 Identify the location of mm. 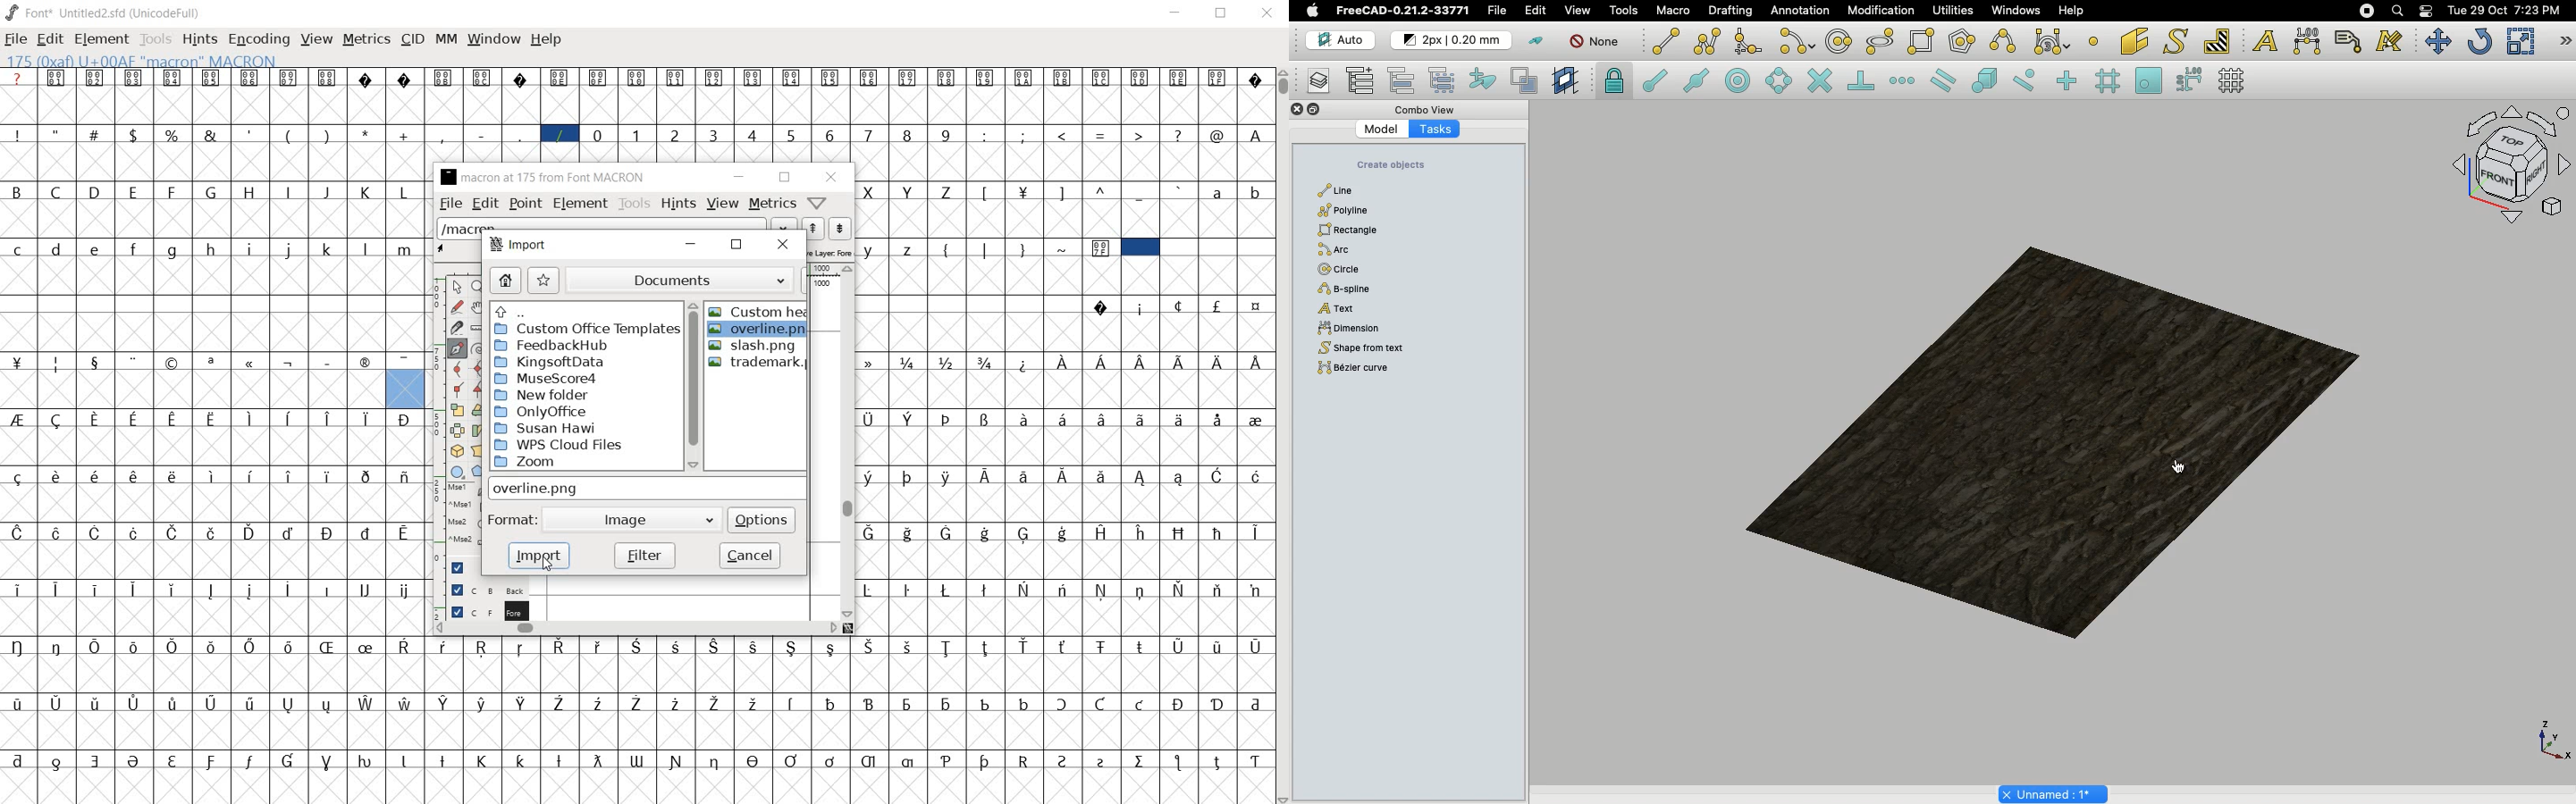
(446, 39).